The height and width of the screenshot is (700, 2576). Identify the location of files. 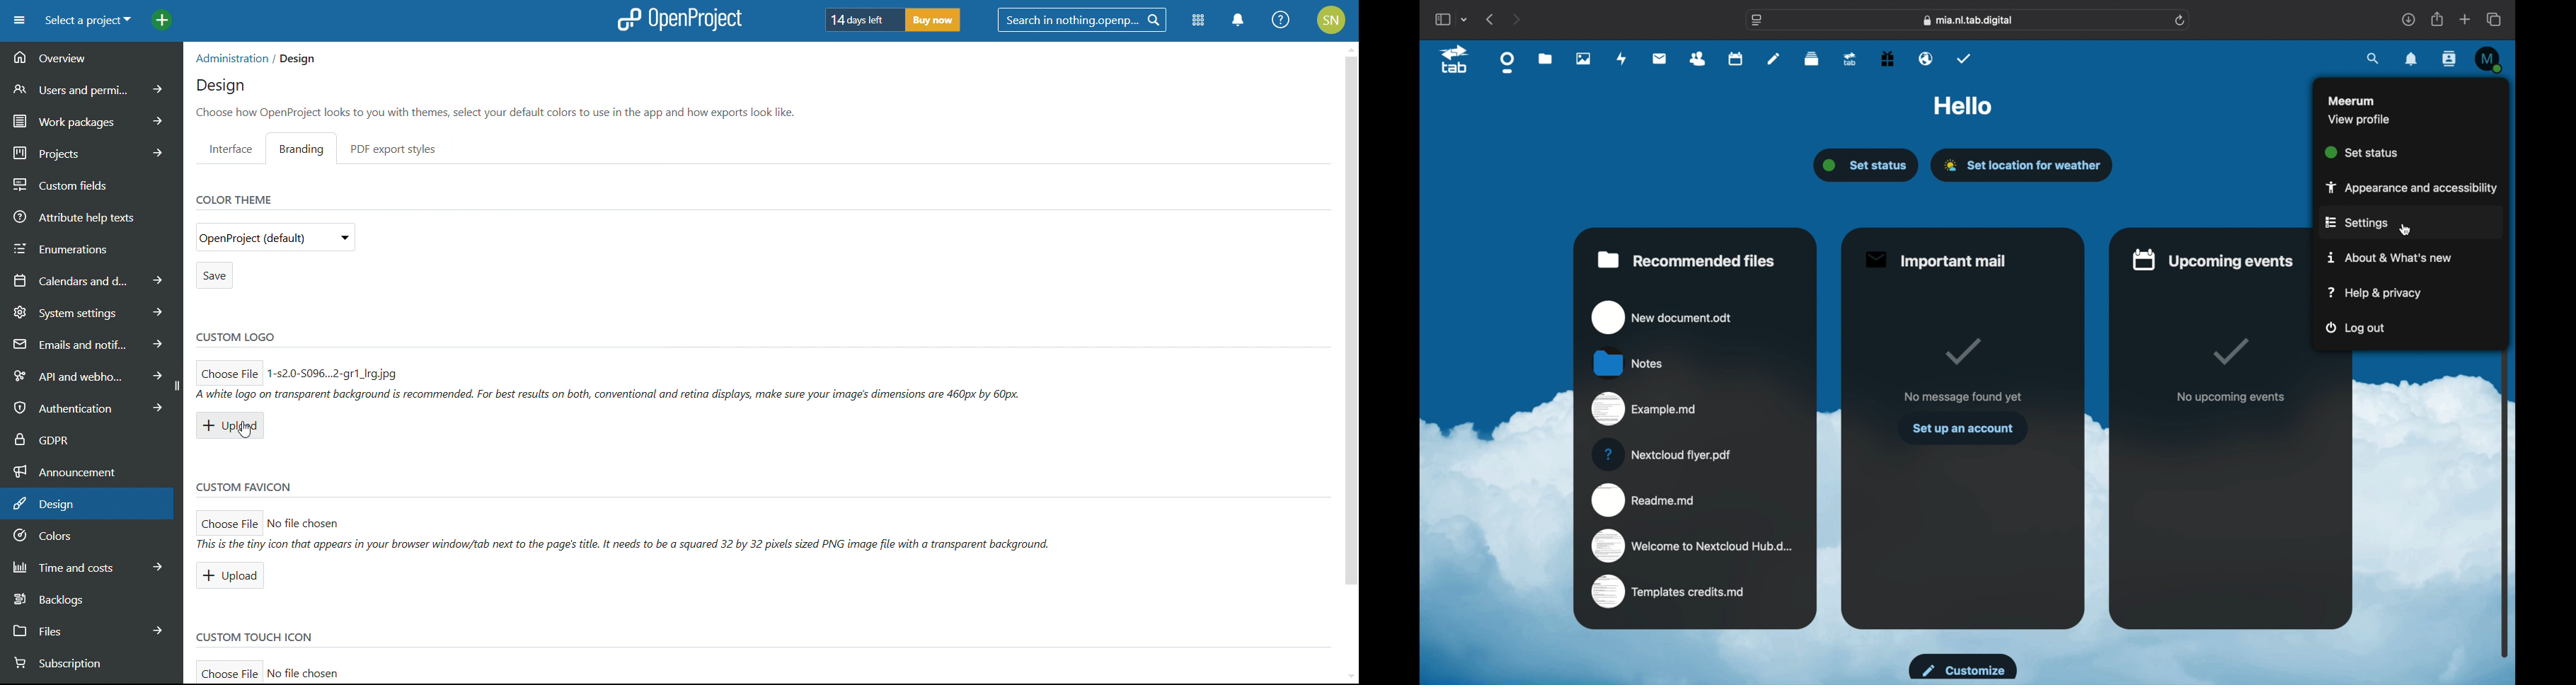
(1545, 60).